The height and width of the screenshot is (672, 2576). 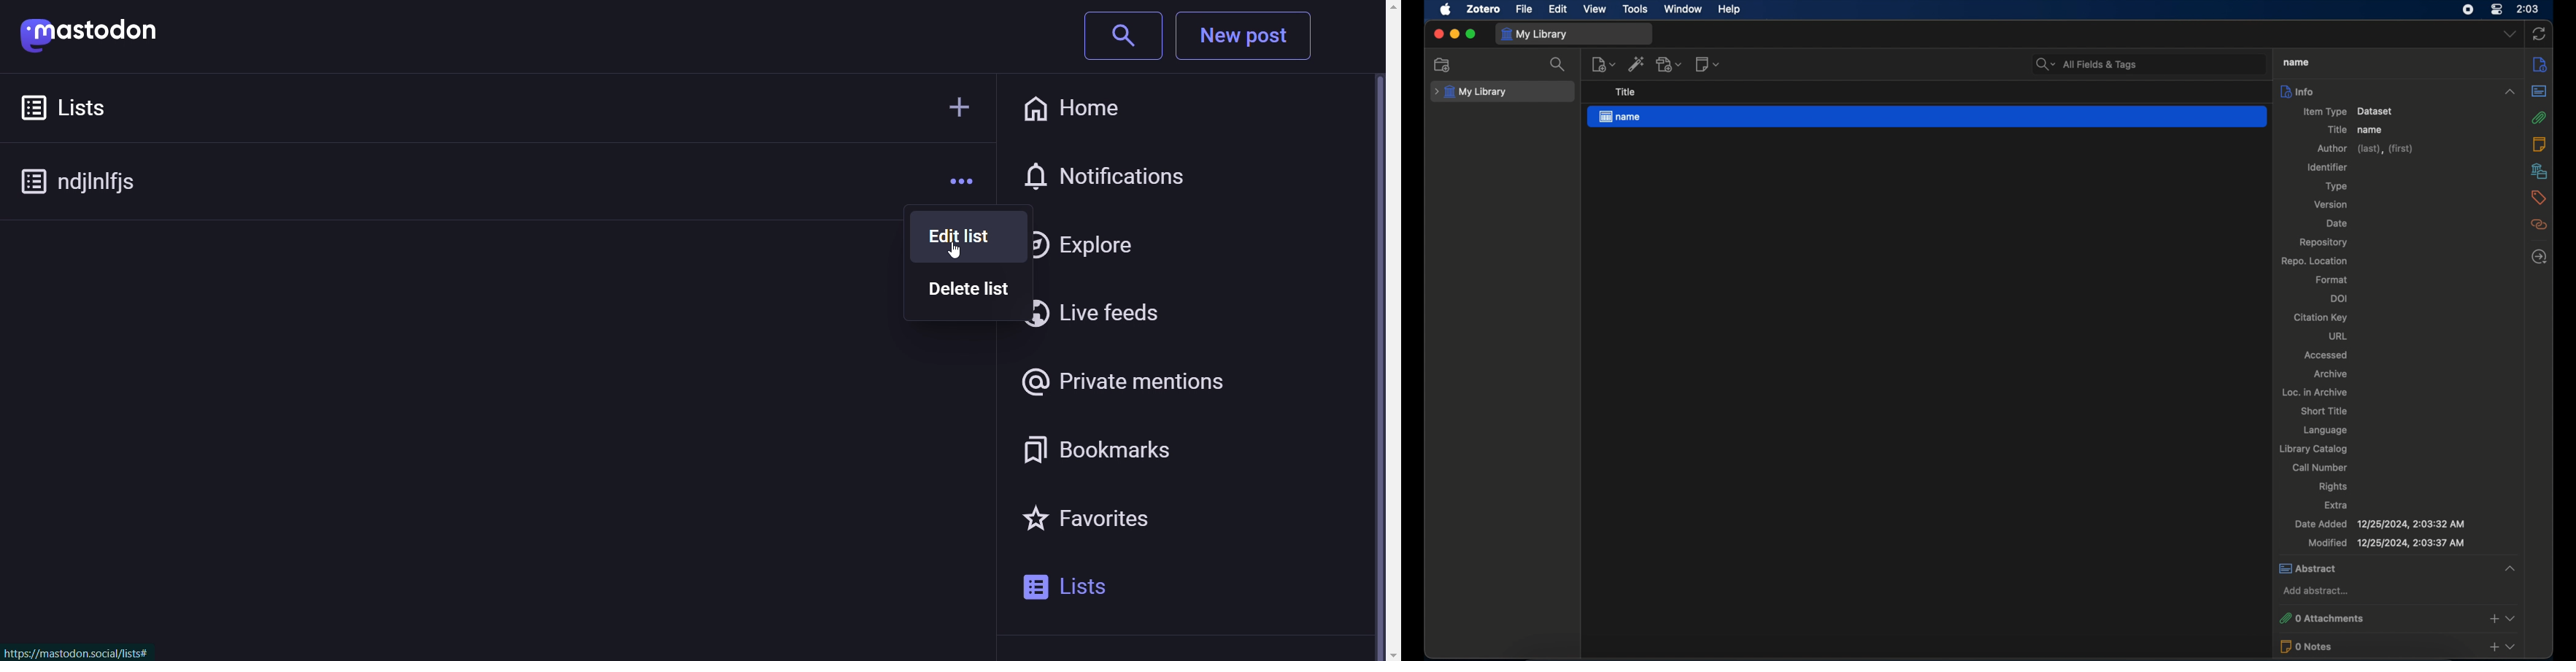 What do you see at coordinates (2337, 130) in the screenshot?
I see `title` at bounding box center [2337, 130].